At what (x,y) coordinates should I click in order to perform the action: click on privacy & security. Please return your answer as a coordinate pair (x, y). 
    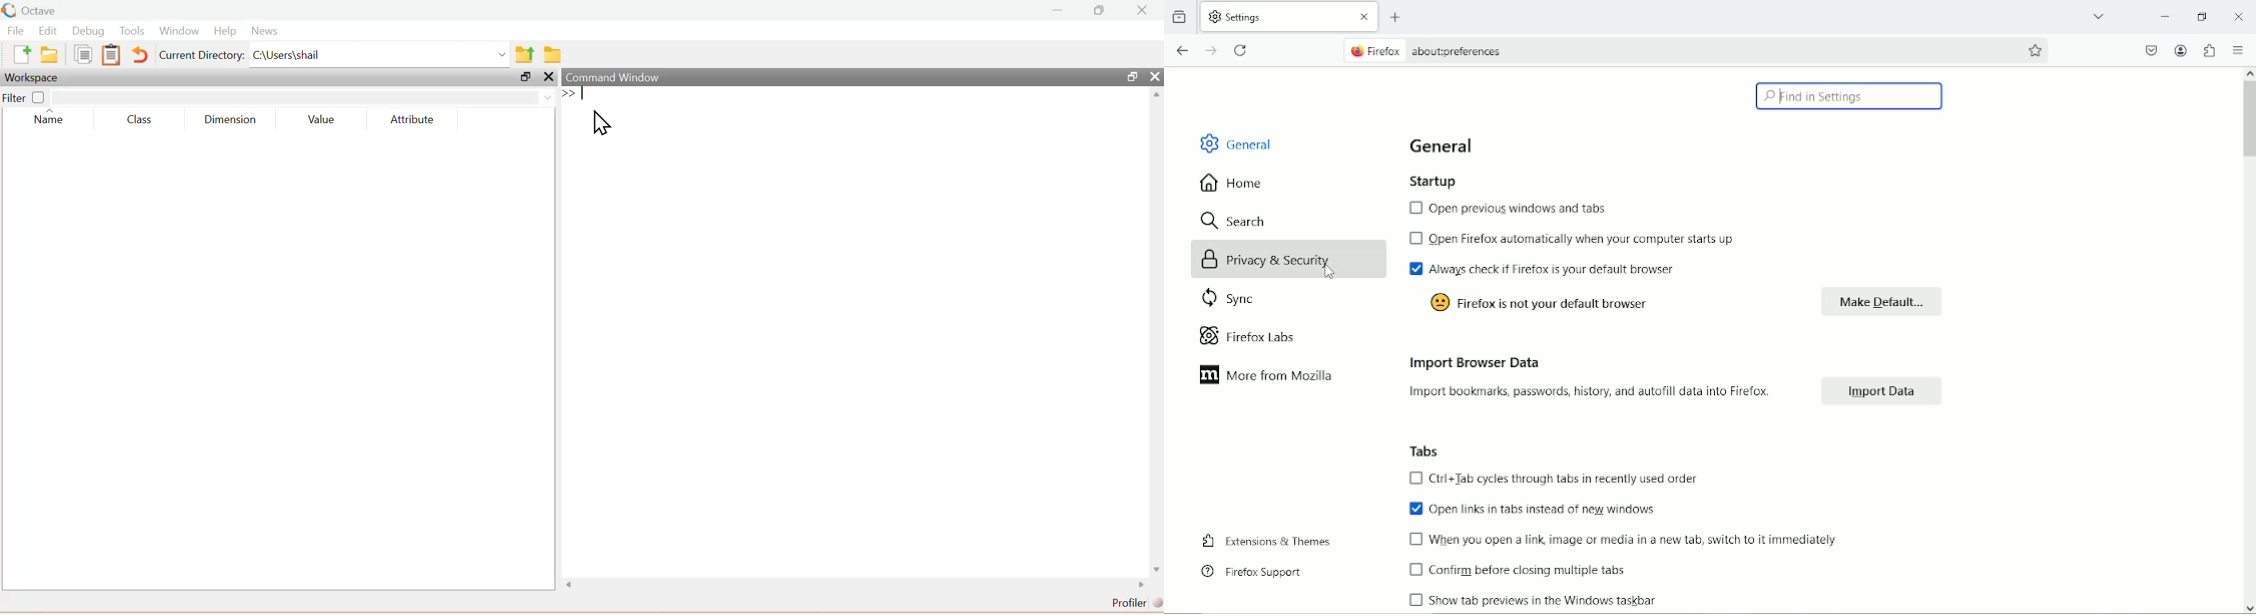
    Looking at the image, I should click on (1275, 258).